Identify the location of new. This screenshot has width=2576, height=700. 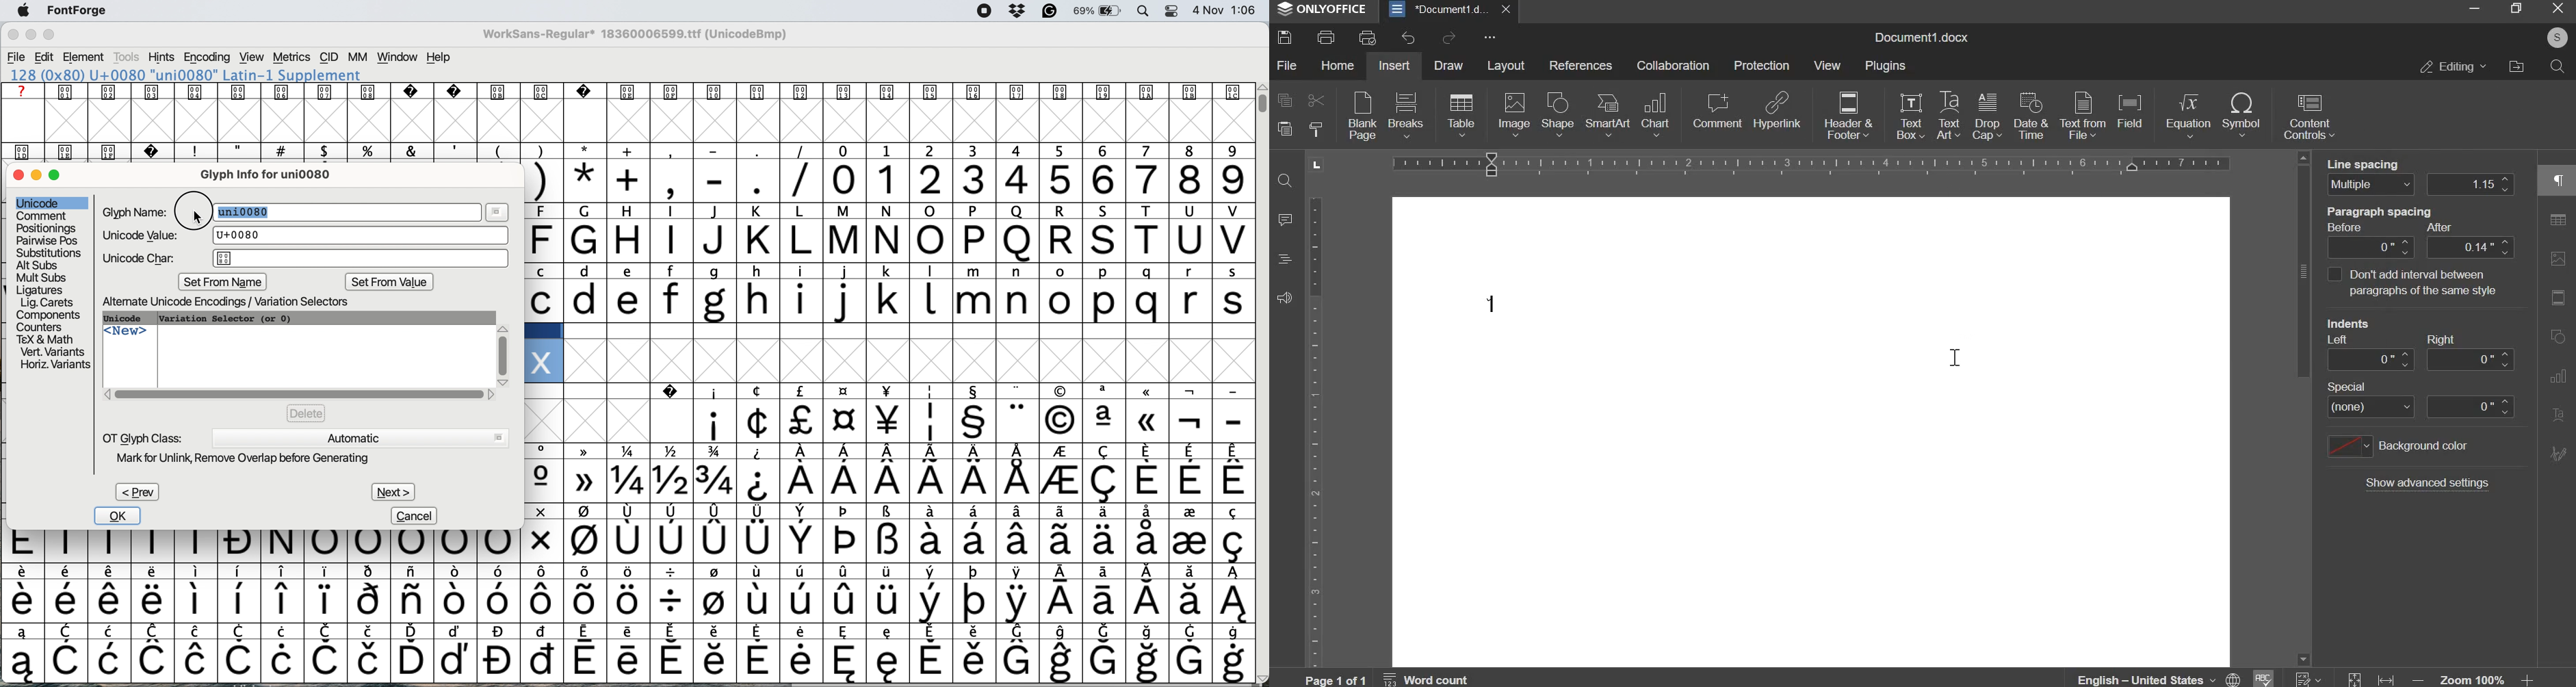
(126, 334).